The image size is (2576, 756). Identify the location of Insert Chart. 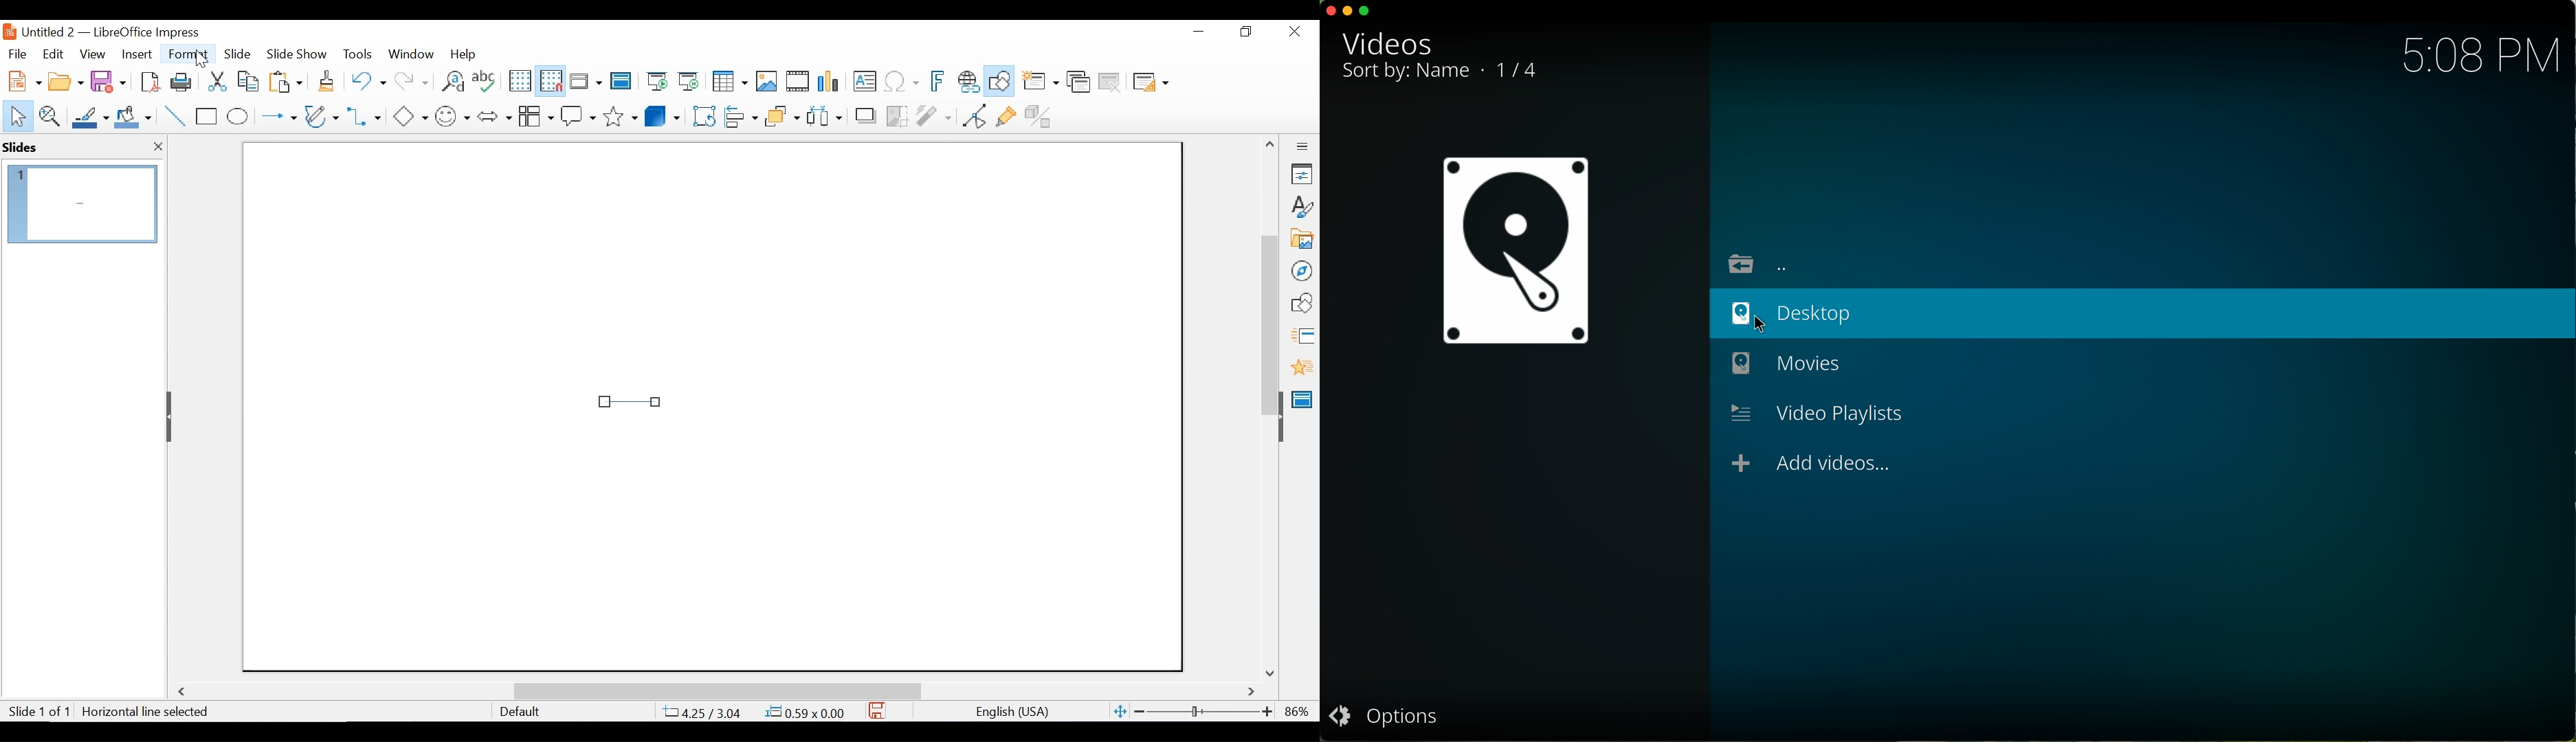
(830, 82).